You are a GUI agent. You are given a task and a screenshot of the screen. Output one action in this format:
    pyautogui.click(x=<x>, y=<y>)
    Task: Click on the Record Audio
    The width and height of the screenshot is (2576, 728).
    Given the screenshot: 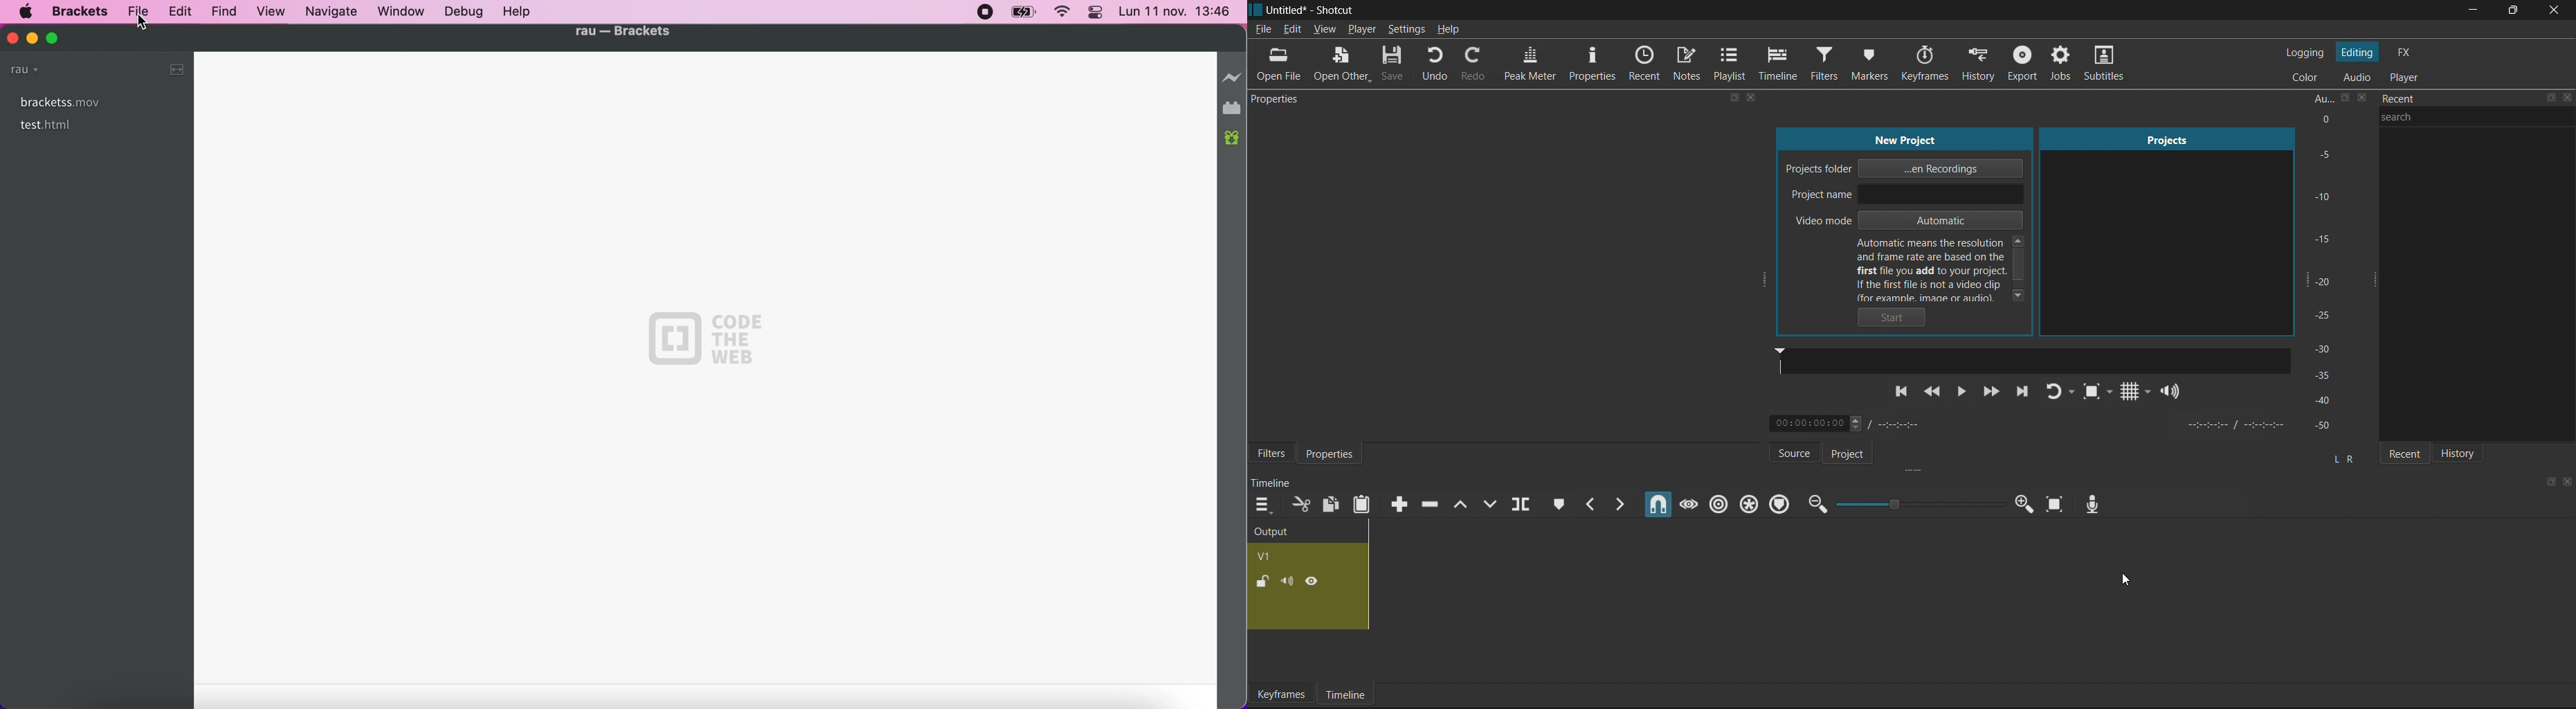 What is the action you would take?
    pyautogui.click(x=2091, y=502)
    